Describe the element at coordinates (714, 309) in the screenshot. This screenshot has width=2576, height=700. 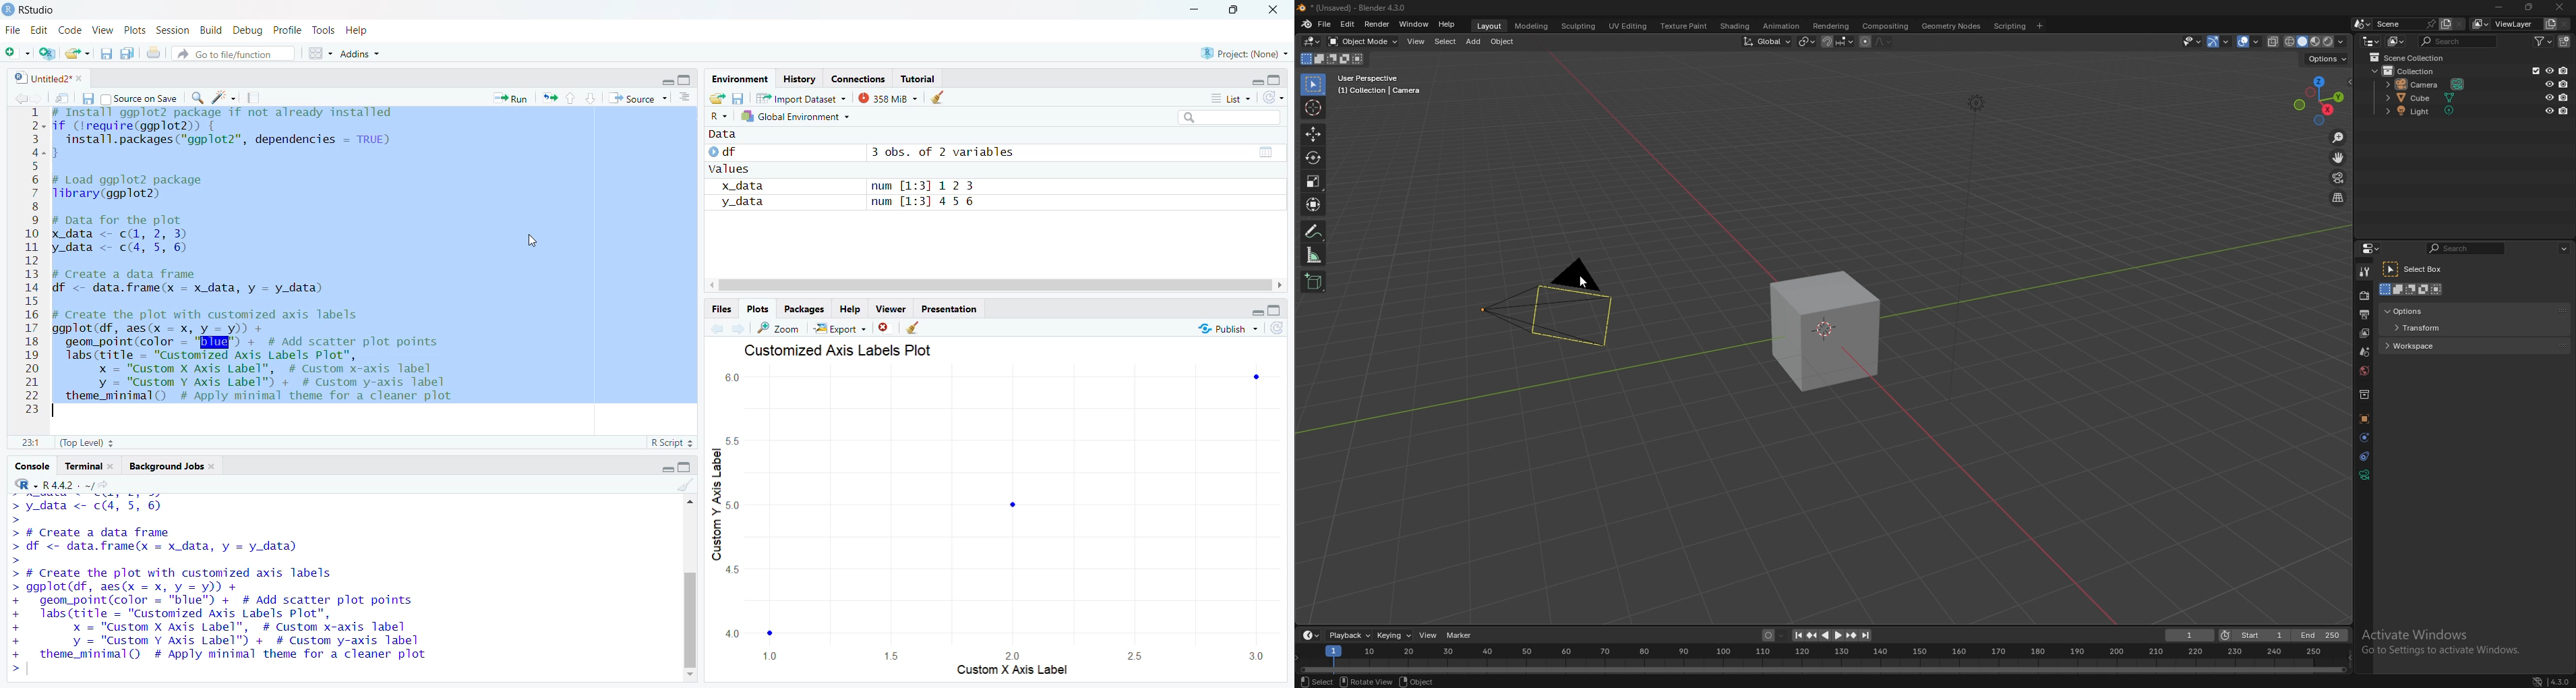
I see `Files` at that location.